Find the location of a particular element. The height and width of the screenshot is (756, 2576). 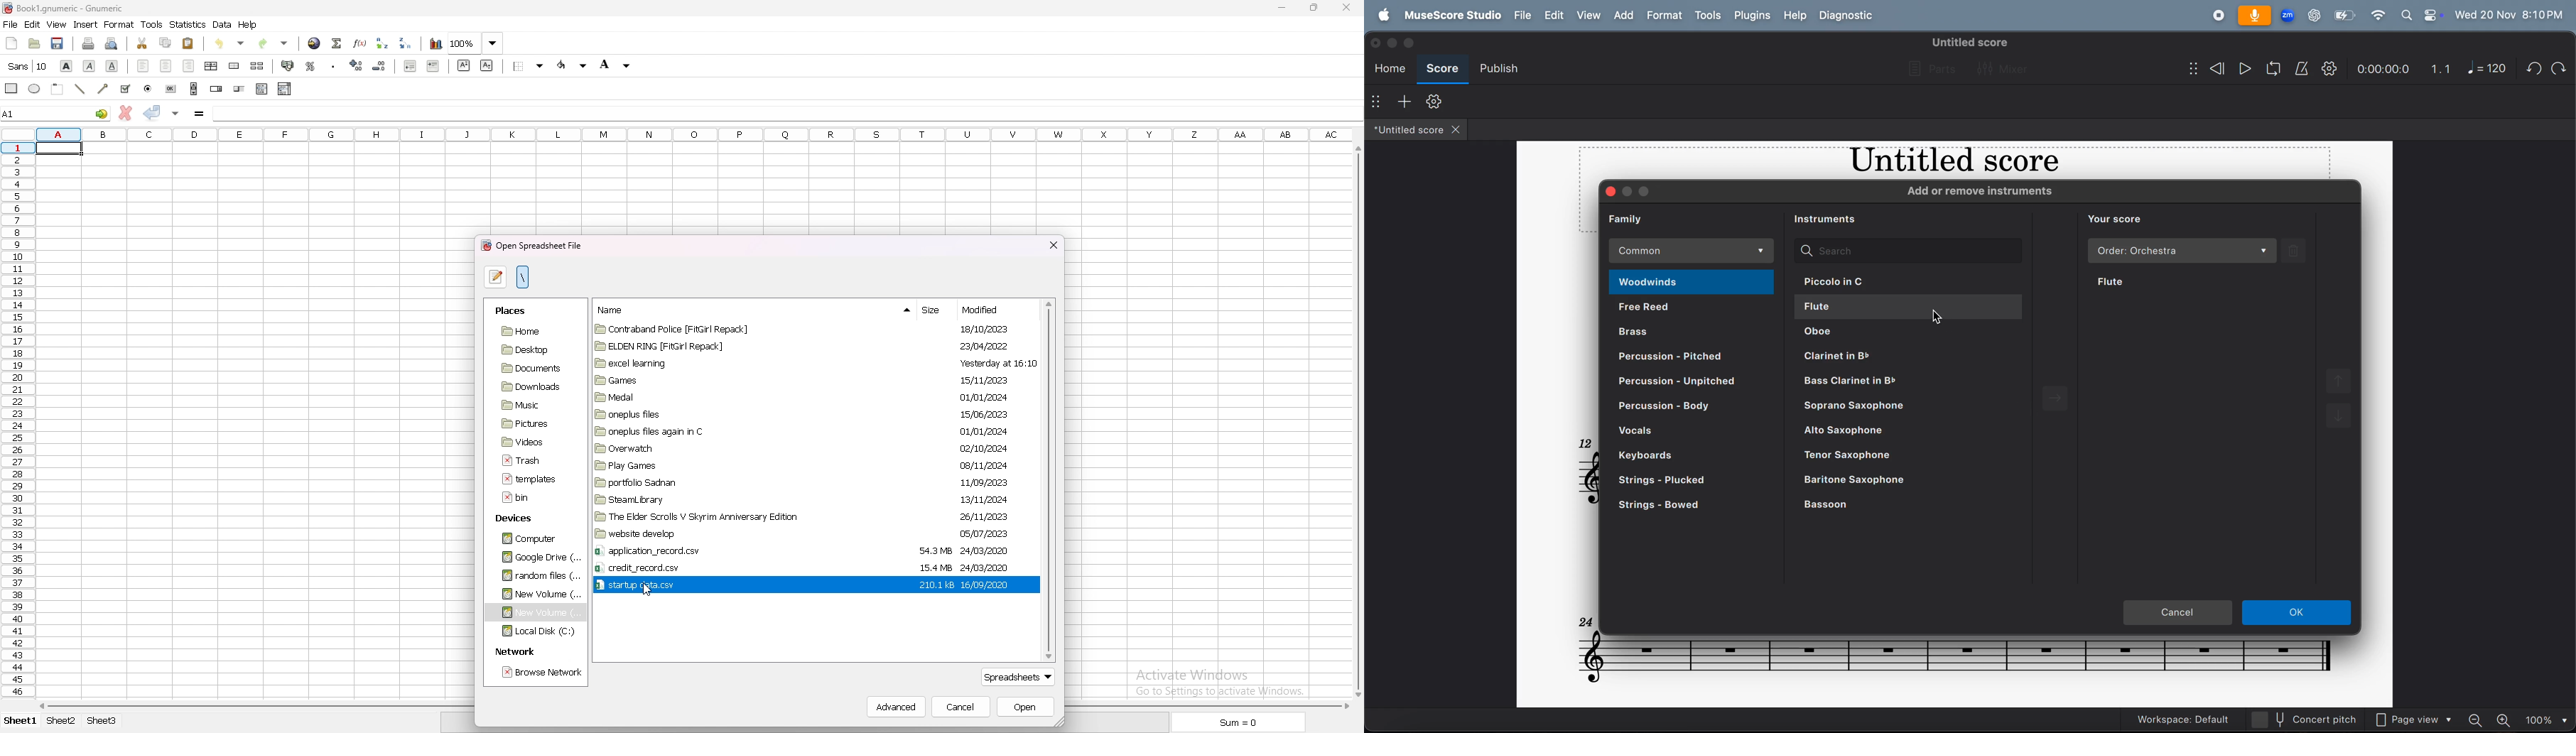

paste is located at coordinates (188, 44).